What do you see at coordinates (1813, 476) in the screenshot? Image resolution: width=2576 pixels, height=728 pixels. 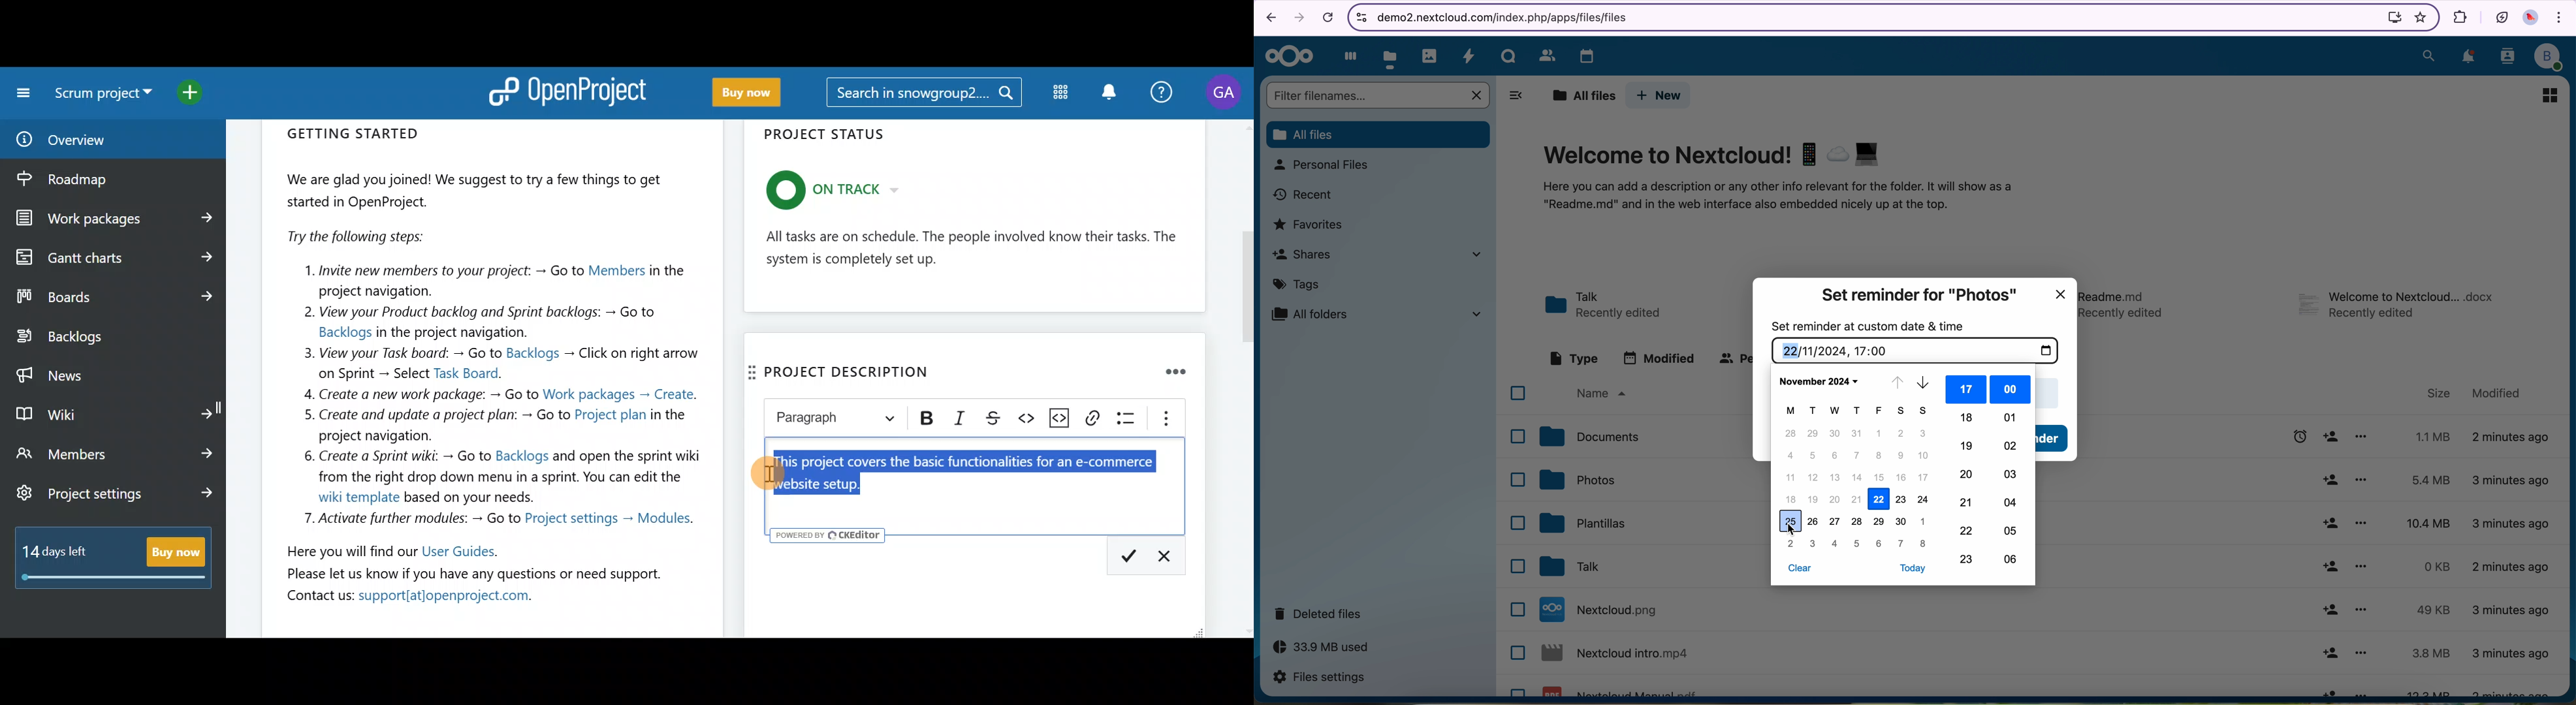 I see `12` at bounding box center [1813, 476].